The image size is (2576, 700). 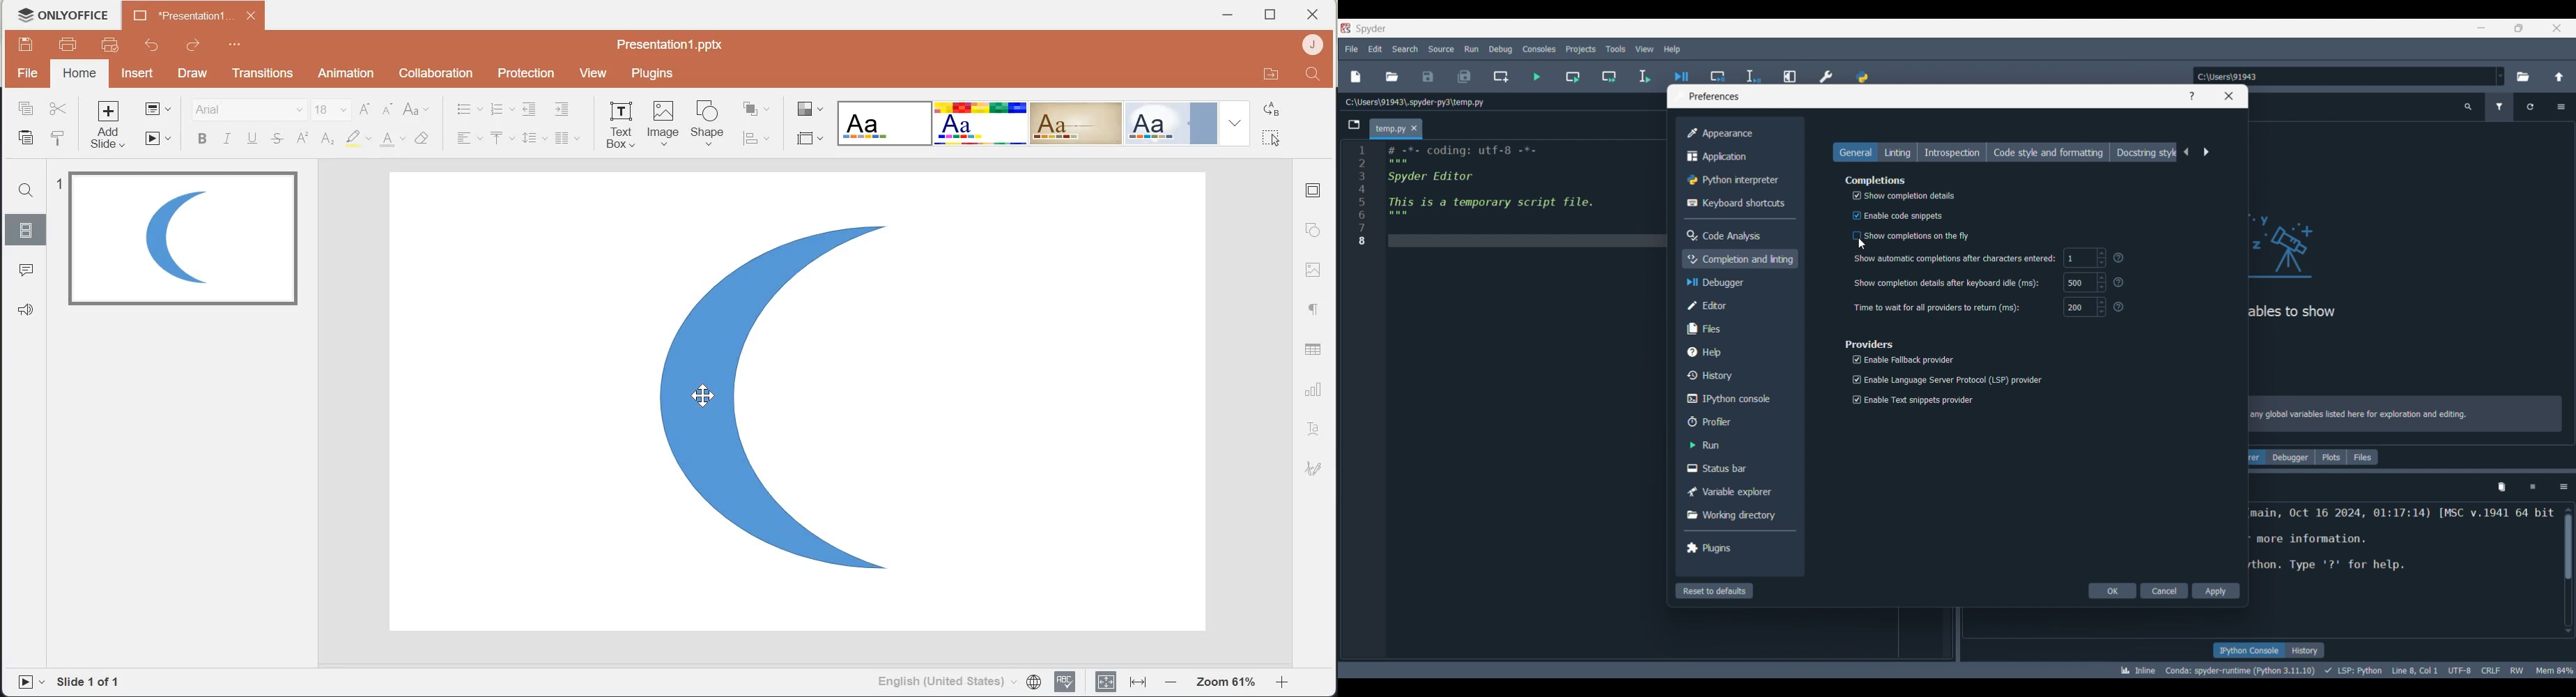 I want to click on Shape, so click(x=1316, y=227).